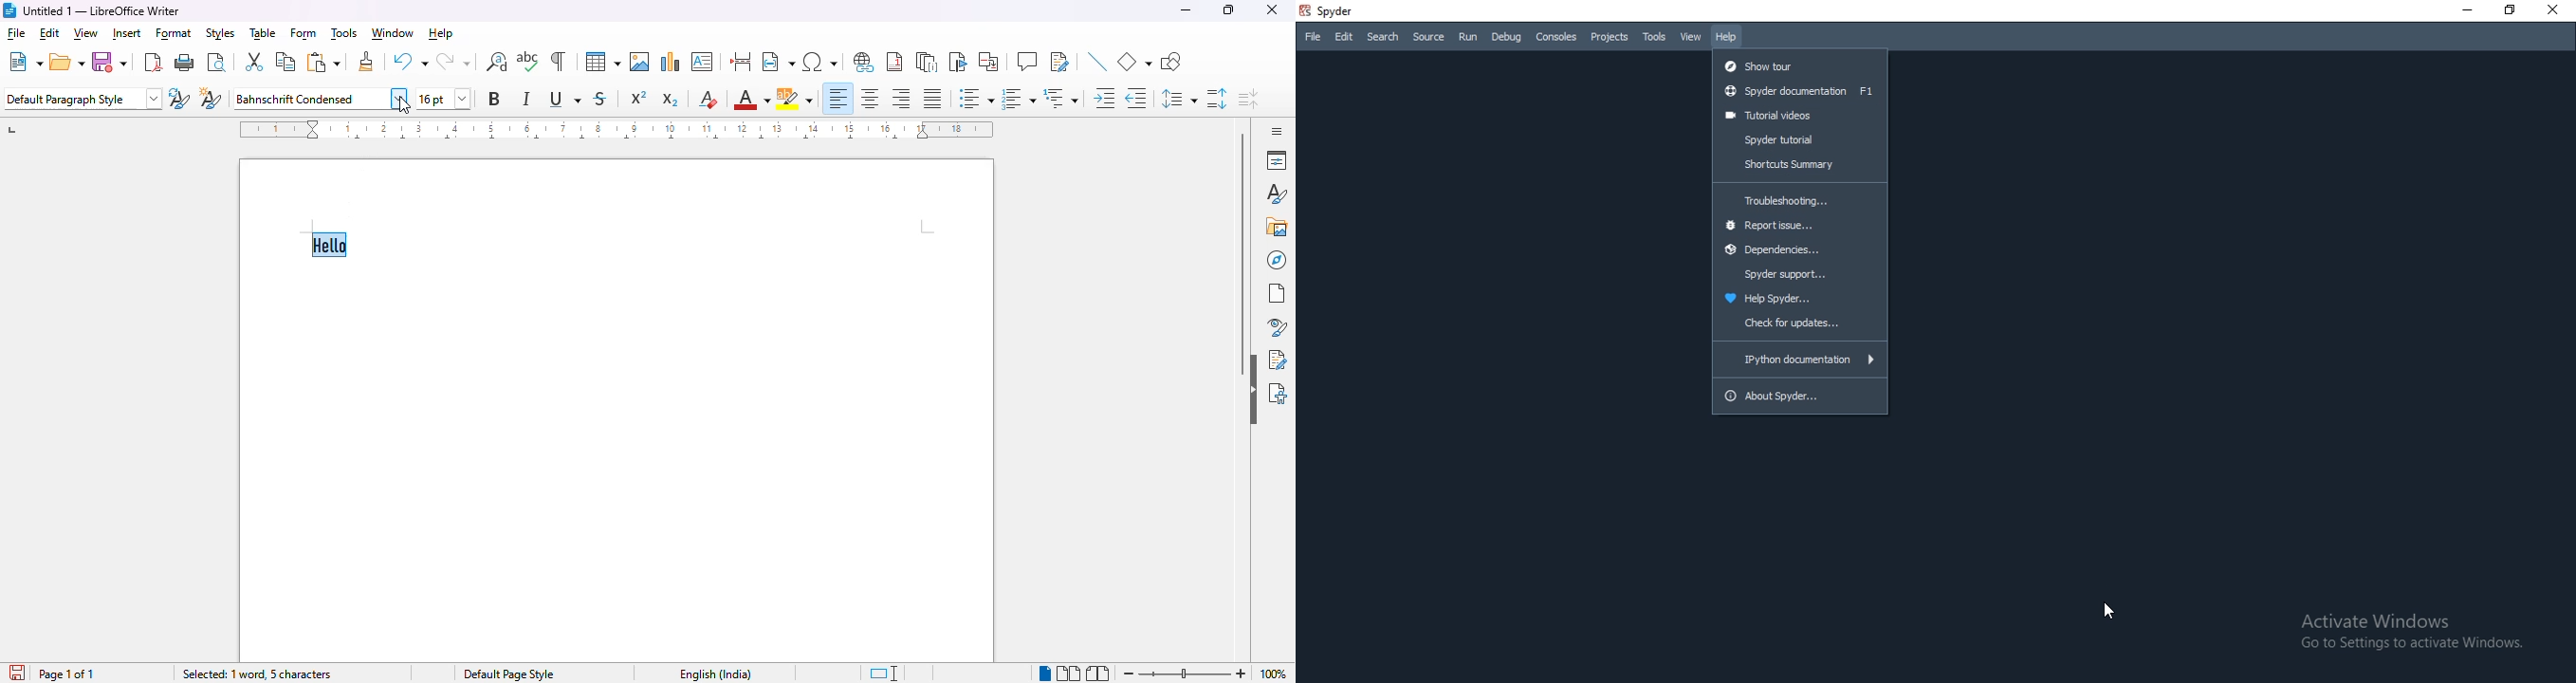 This screenshot has height=700, width=2576. Describe the element at coordinates (870, 98) in the screenshot. I see `align center` at that location.